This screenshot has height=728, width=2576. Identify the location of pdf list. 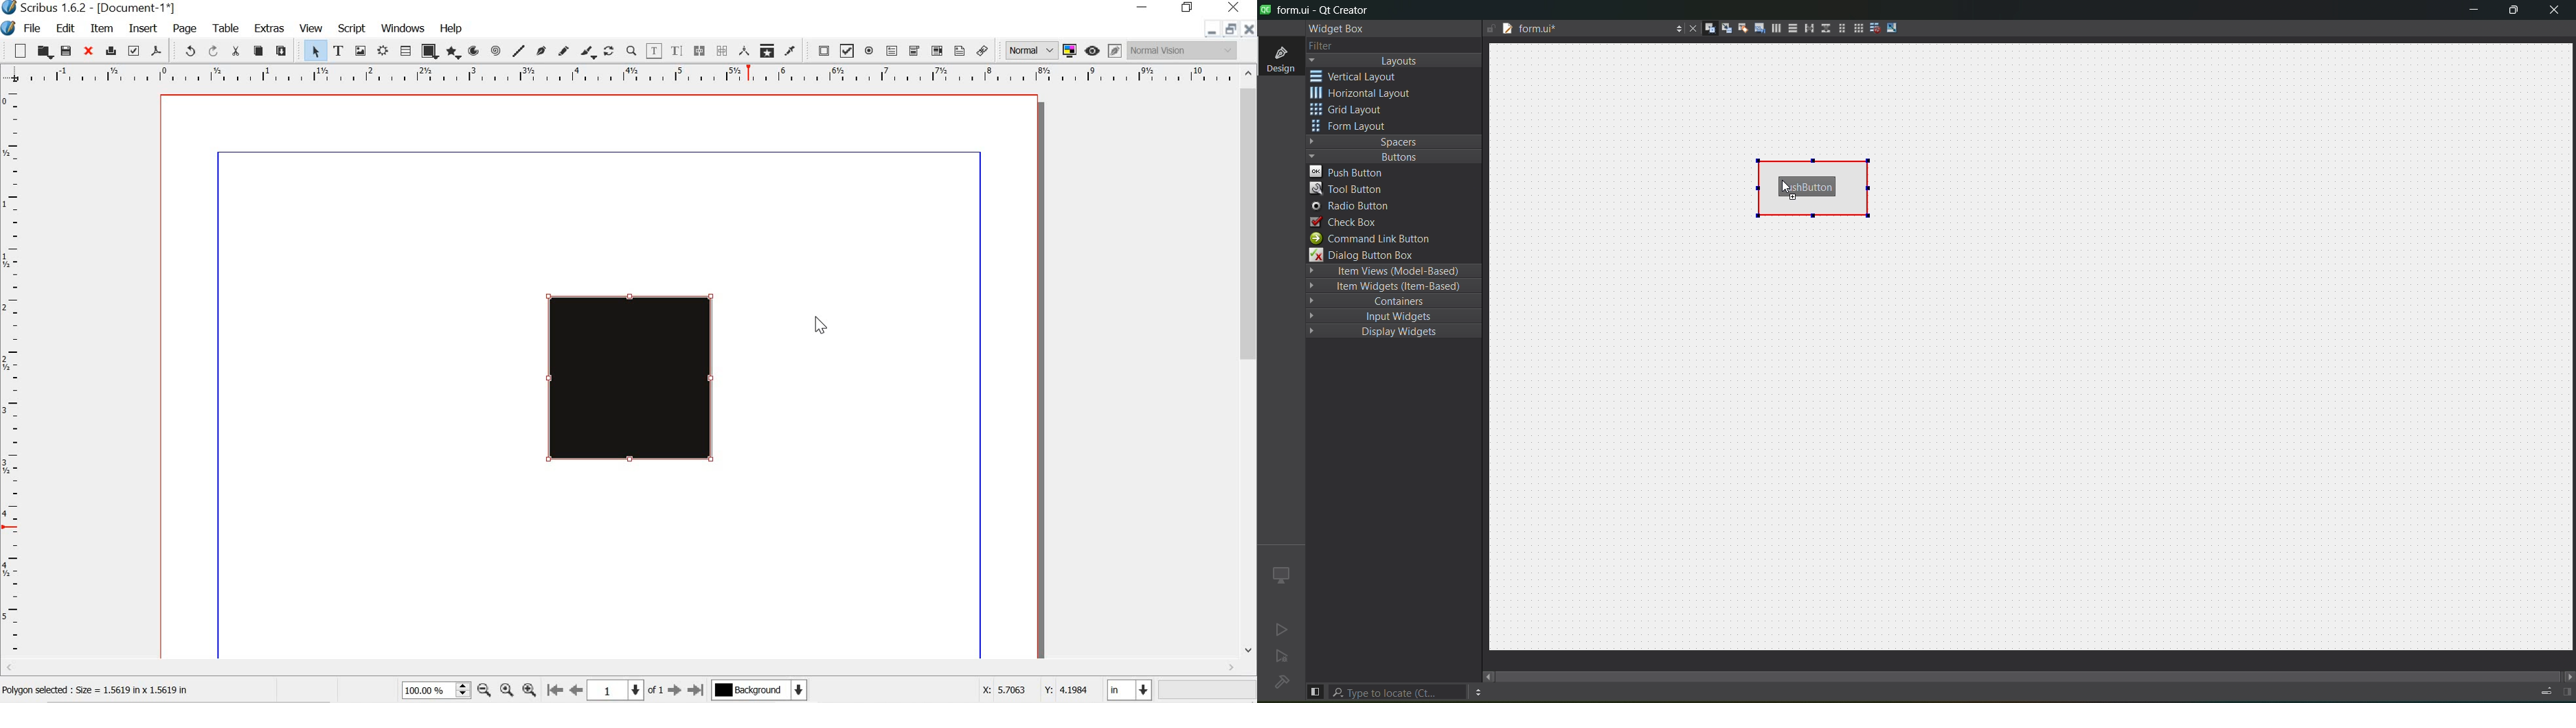
(937, 50).